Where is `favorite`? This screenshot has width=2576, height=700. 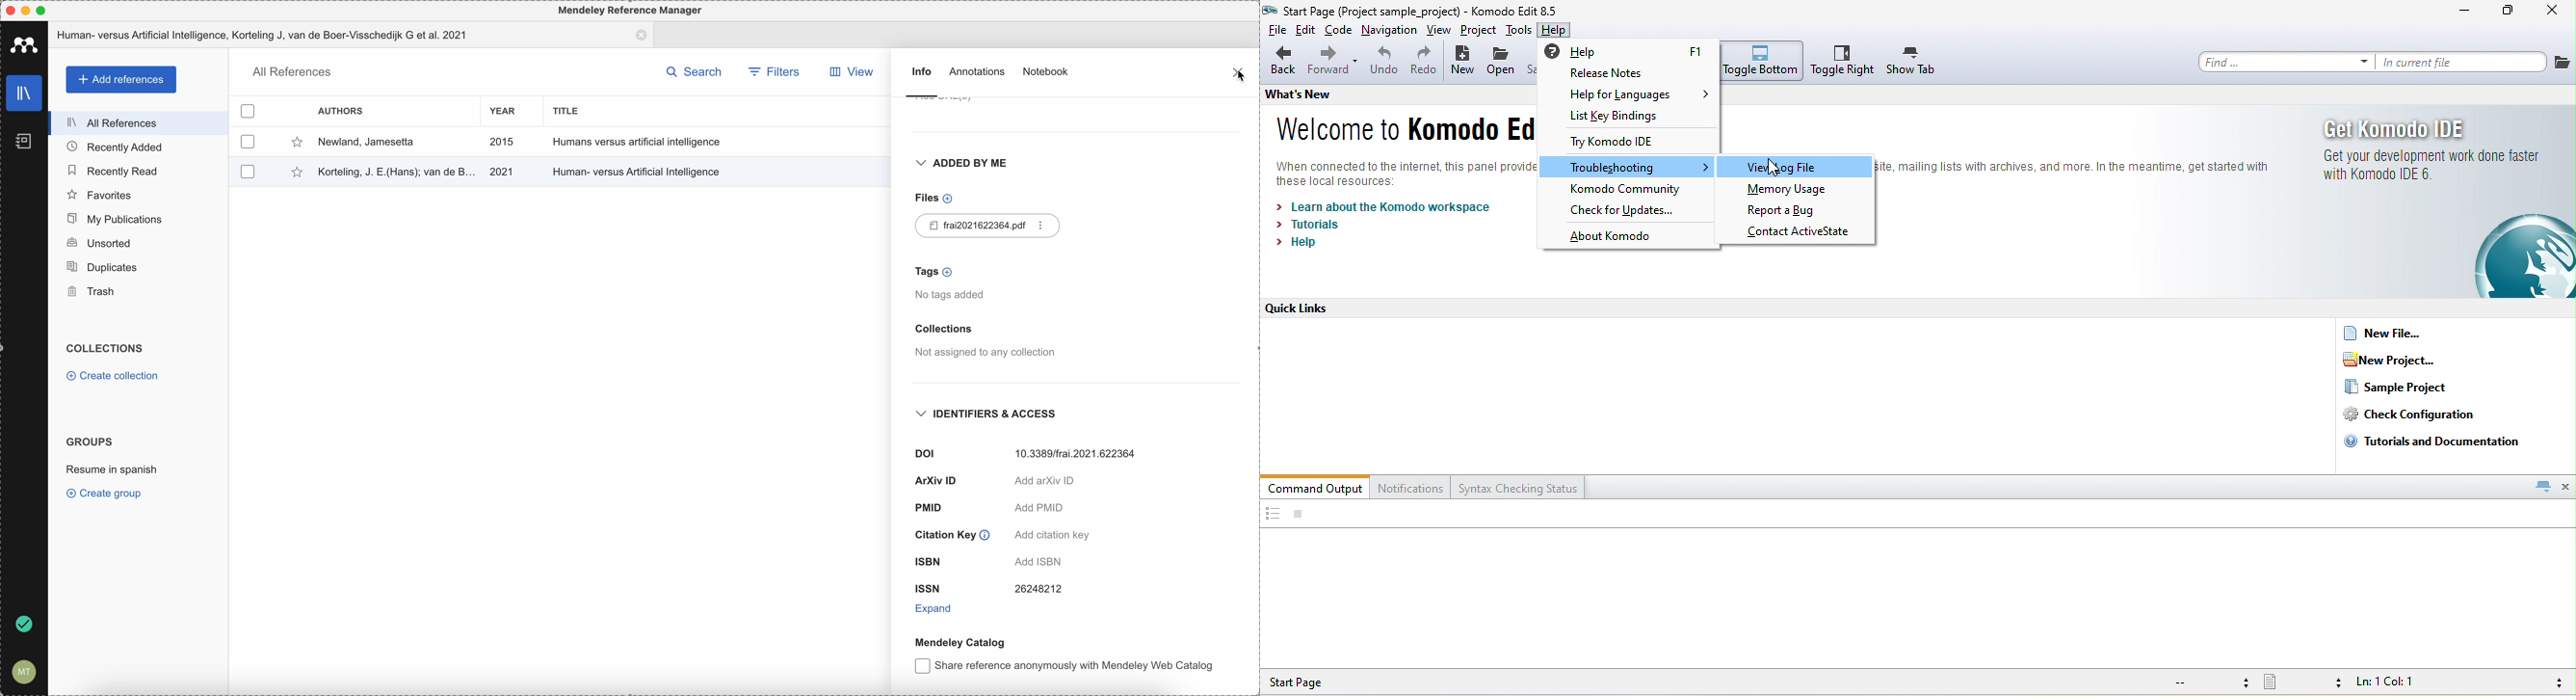 favorite is located at coordinates (295, 142).